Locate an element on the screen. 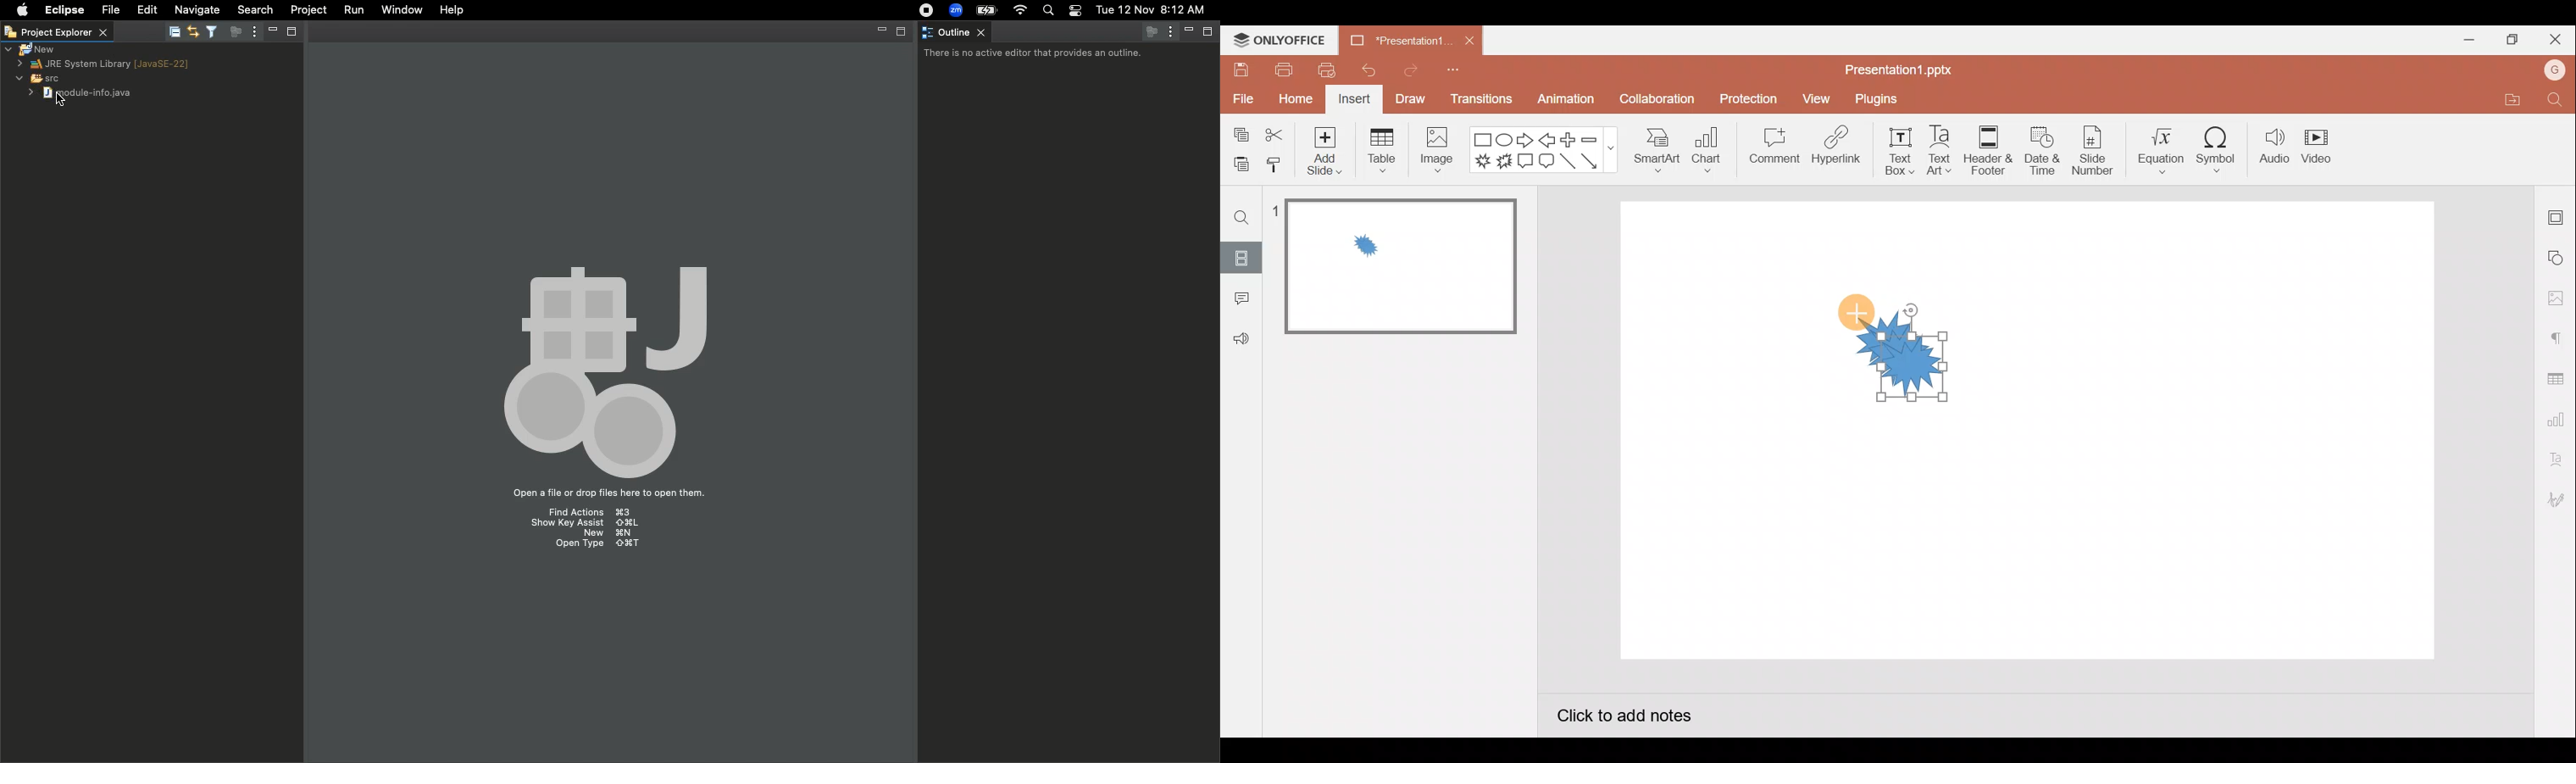 This screenshot has width=2576, height=784. Header & footer is located at coordinates (1988, 150).